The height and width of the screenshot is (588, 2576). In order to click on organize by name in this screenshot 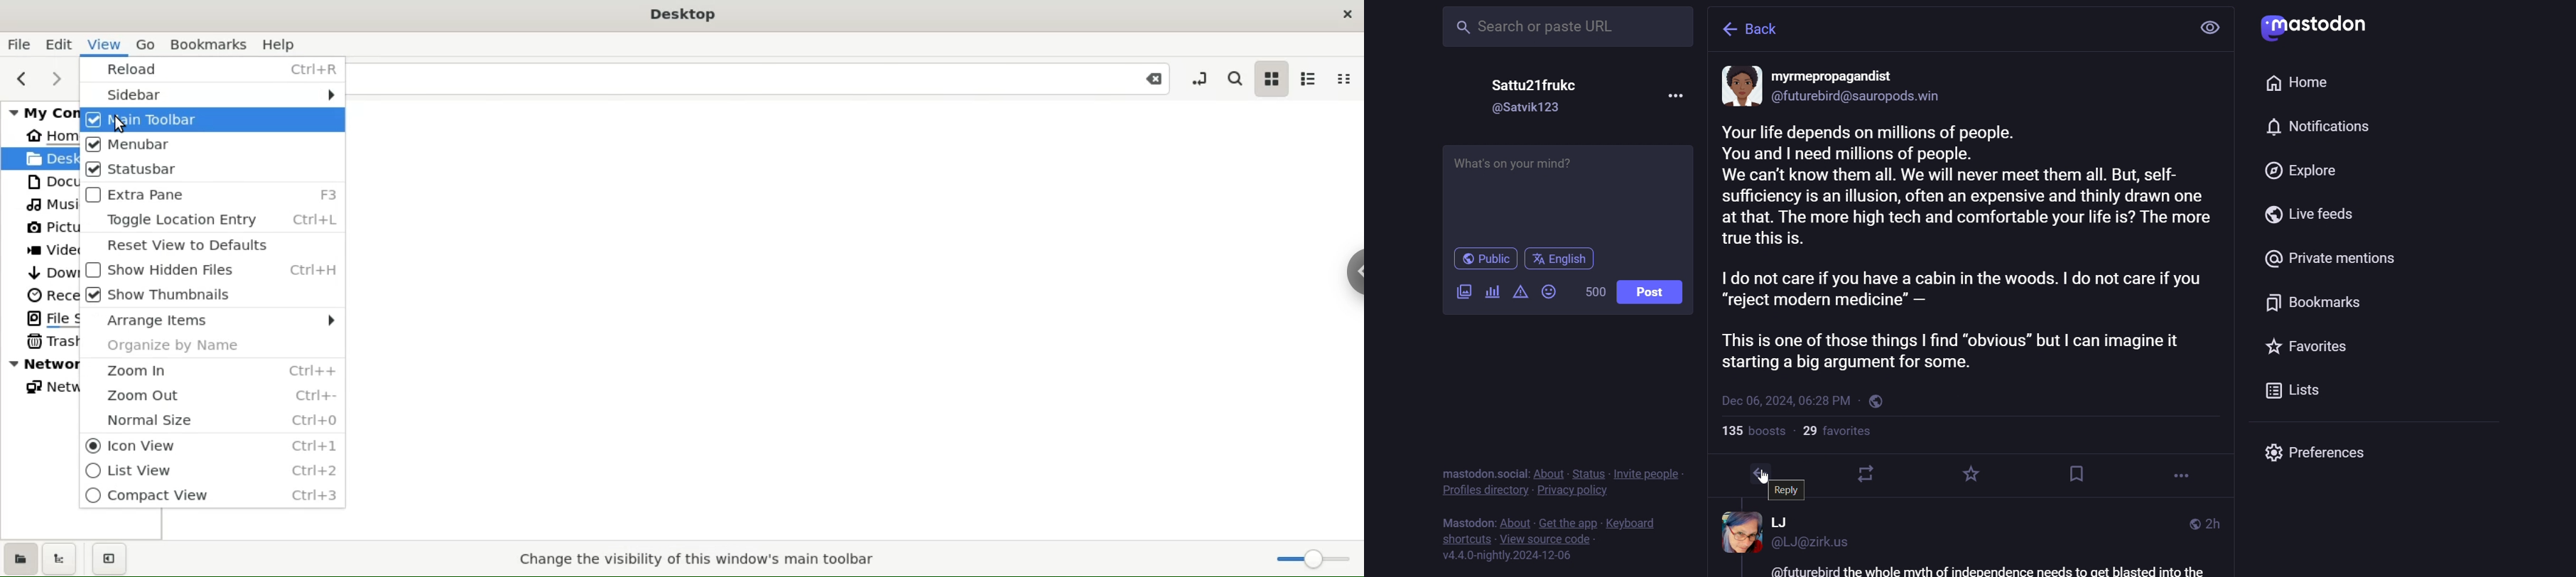, I will do `click(212, 347)`.